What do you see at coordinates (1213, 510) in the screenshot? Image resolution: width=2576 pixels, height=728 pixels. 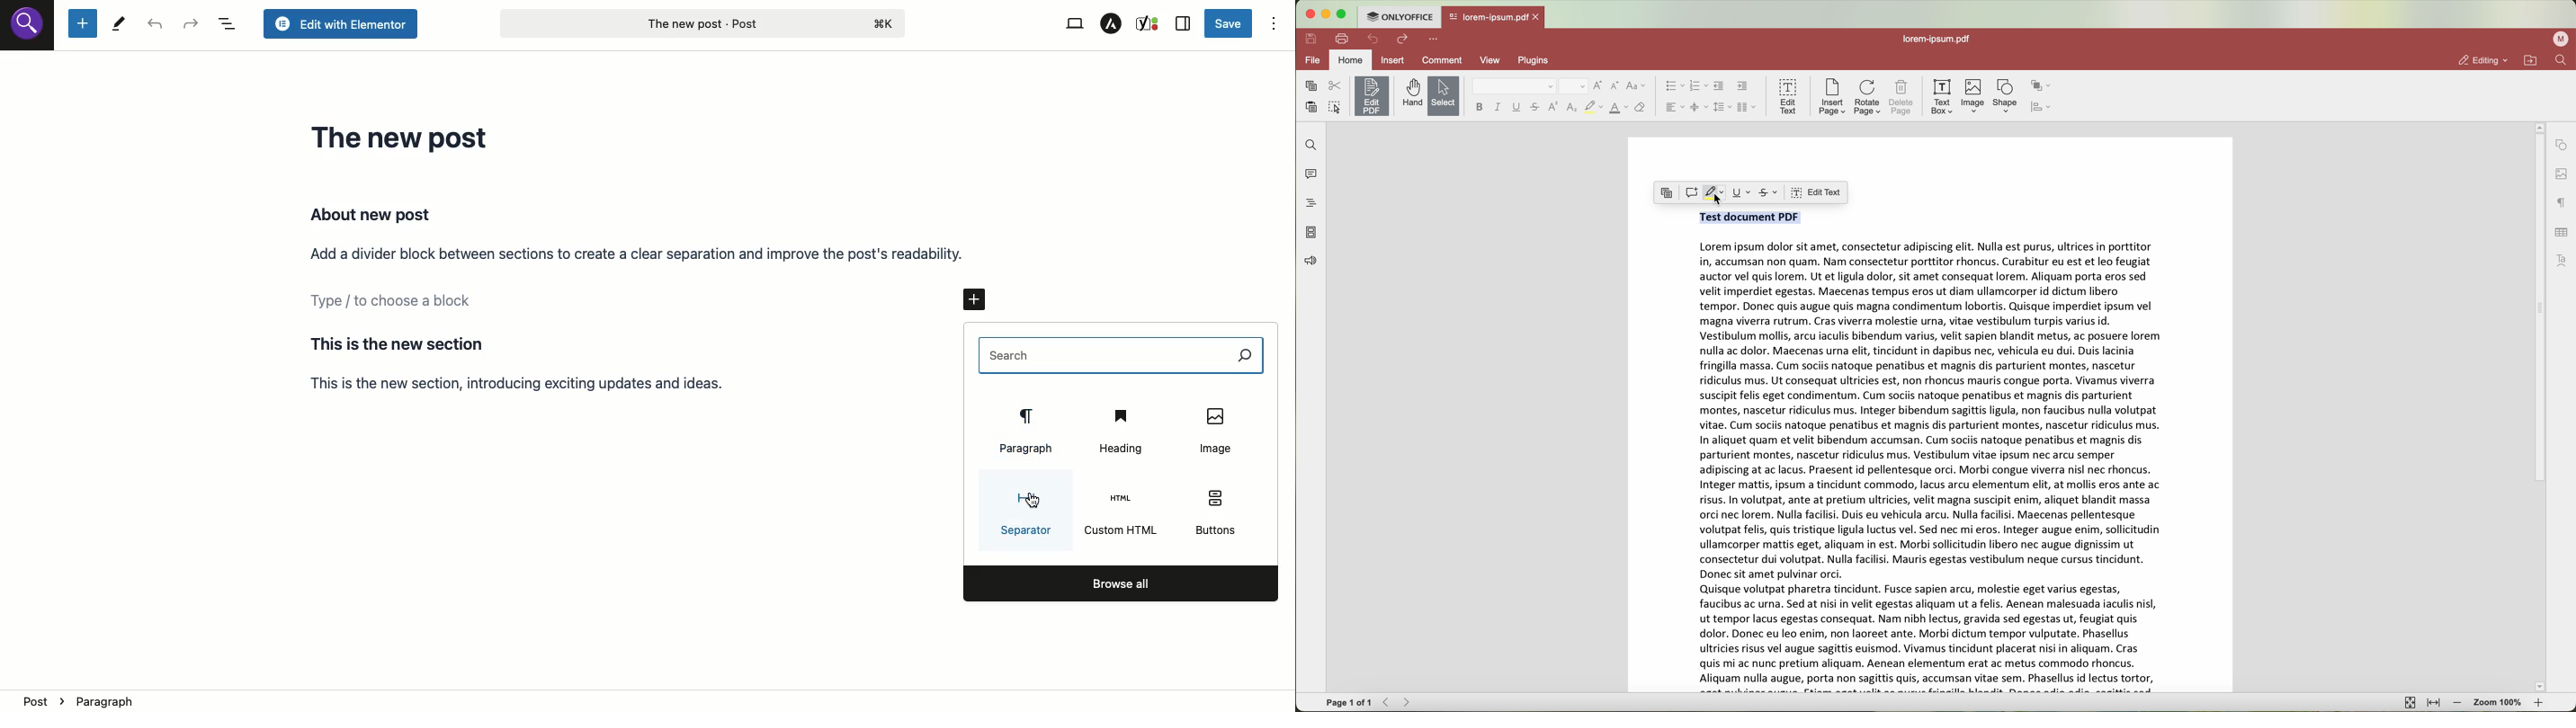 I see `Buttons` at bounding box center [1213, 510].